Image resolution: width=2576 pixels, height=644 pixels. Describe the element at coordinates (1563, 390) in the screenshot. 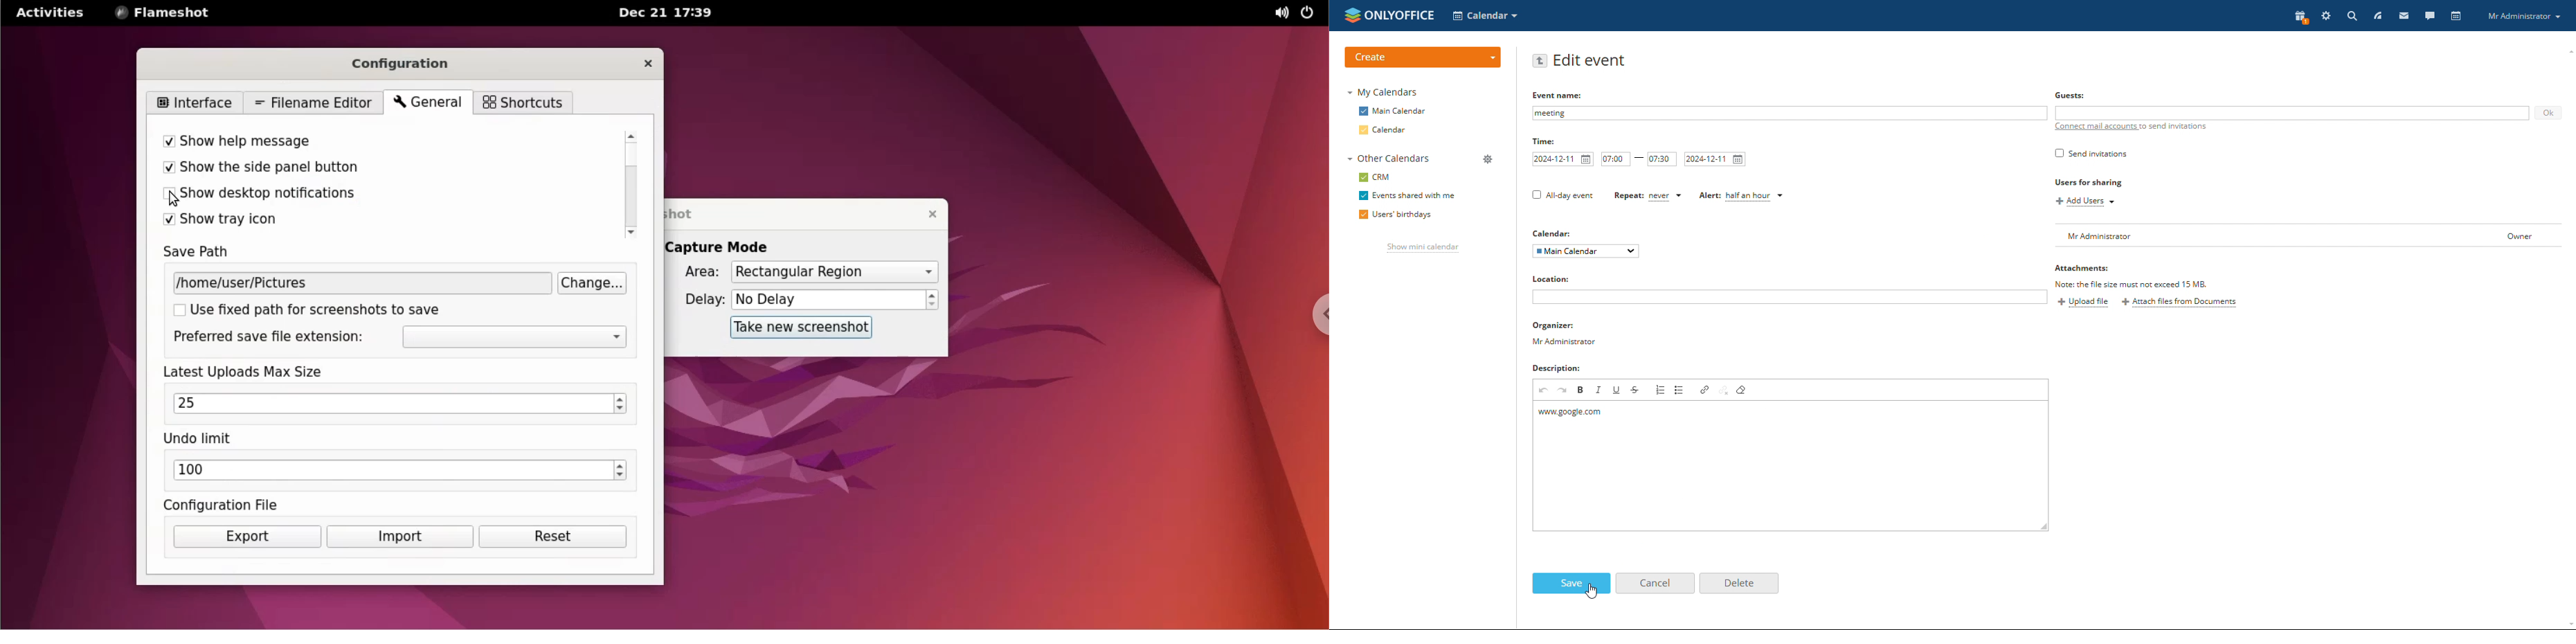

I see `redo` at that location.